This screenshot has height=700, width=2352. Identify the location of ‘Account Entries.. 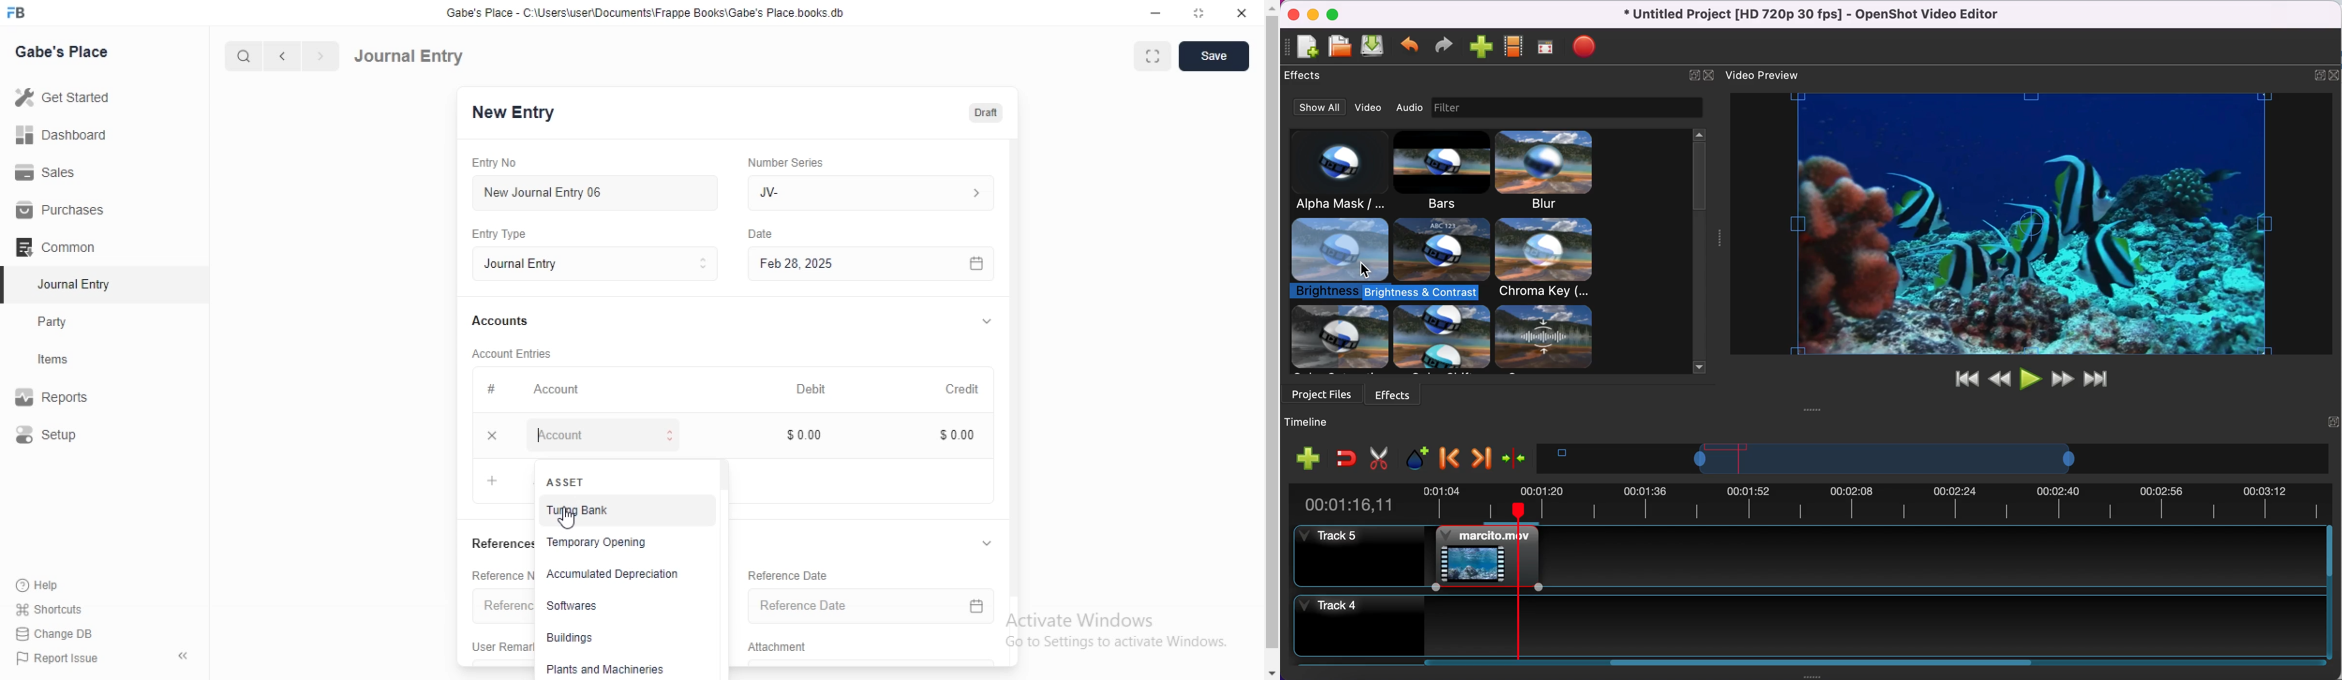
(528, 352).